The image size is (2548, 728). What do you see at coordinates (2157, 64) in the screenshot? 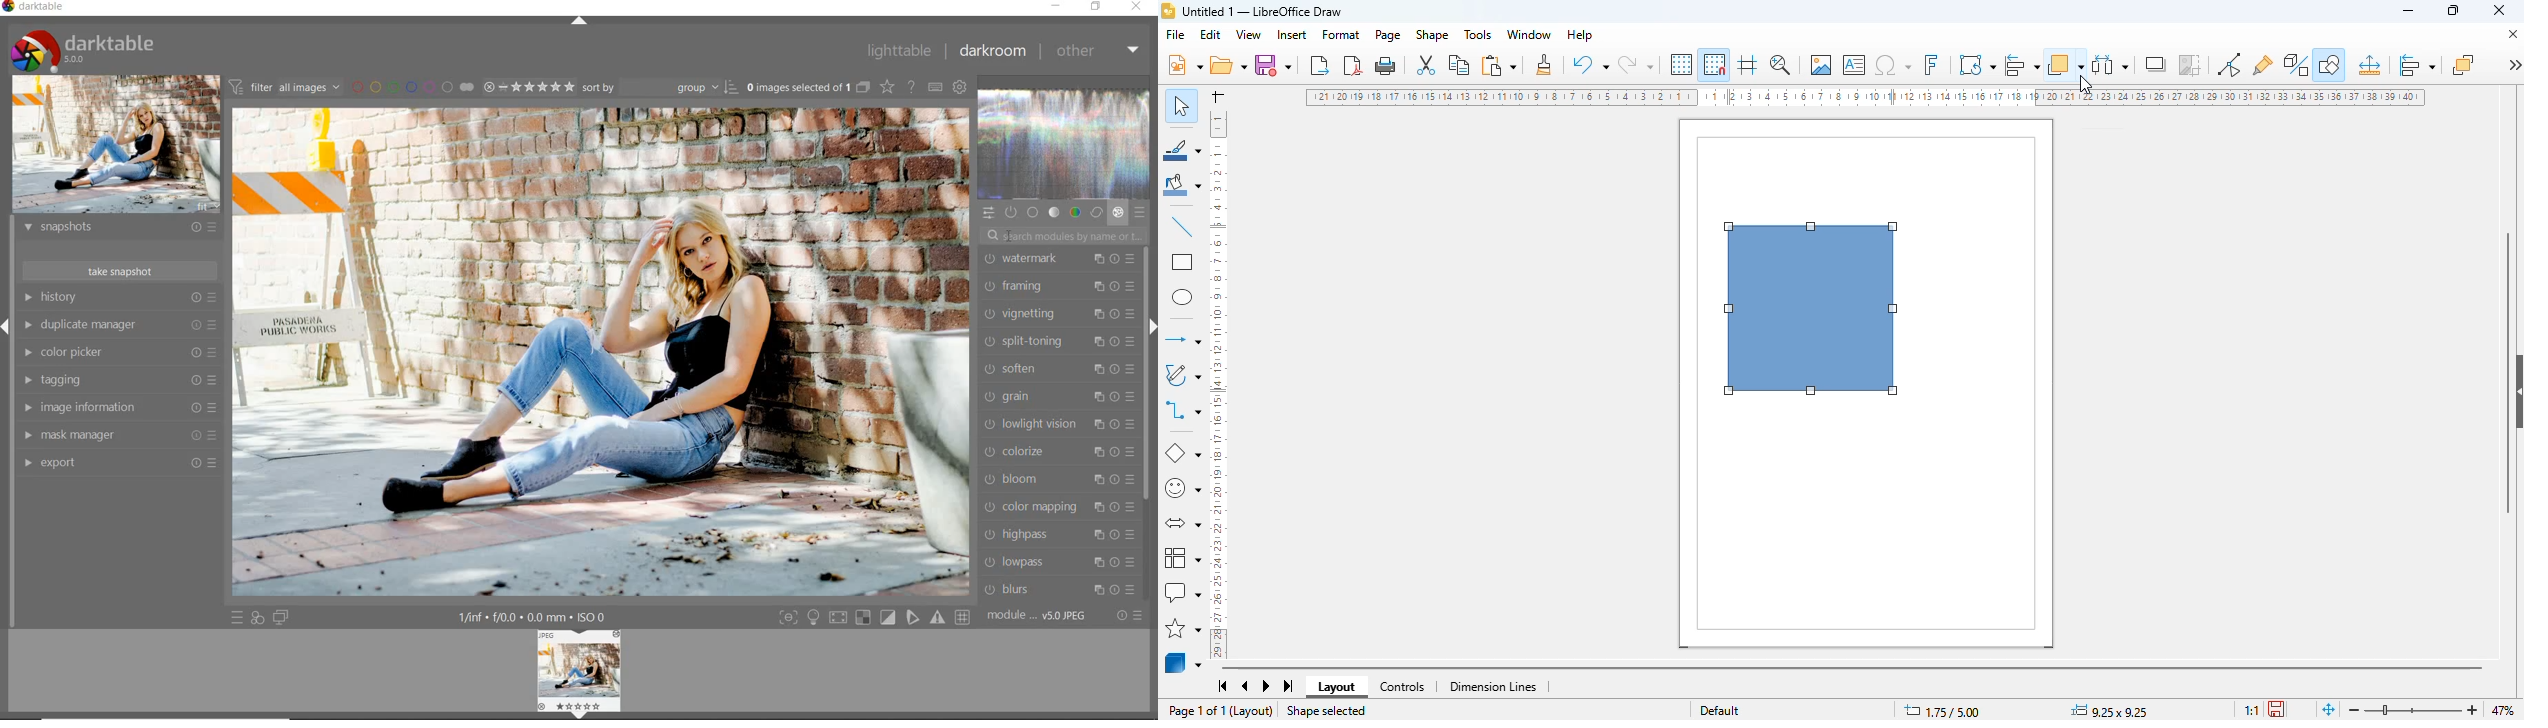
I see `shadow` at bounding box center [2157, 64].